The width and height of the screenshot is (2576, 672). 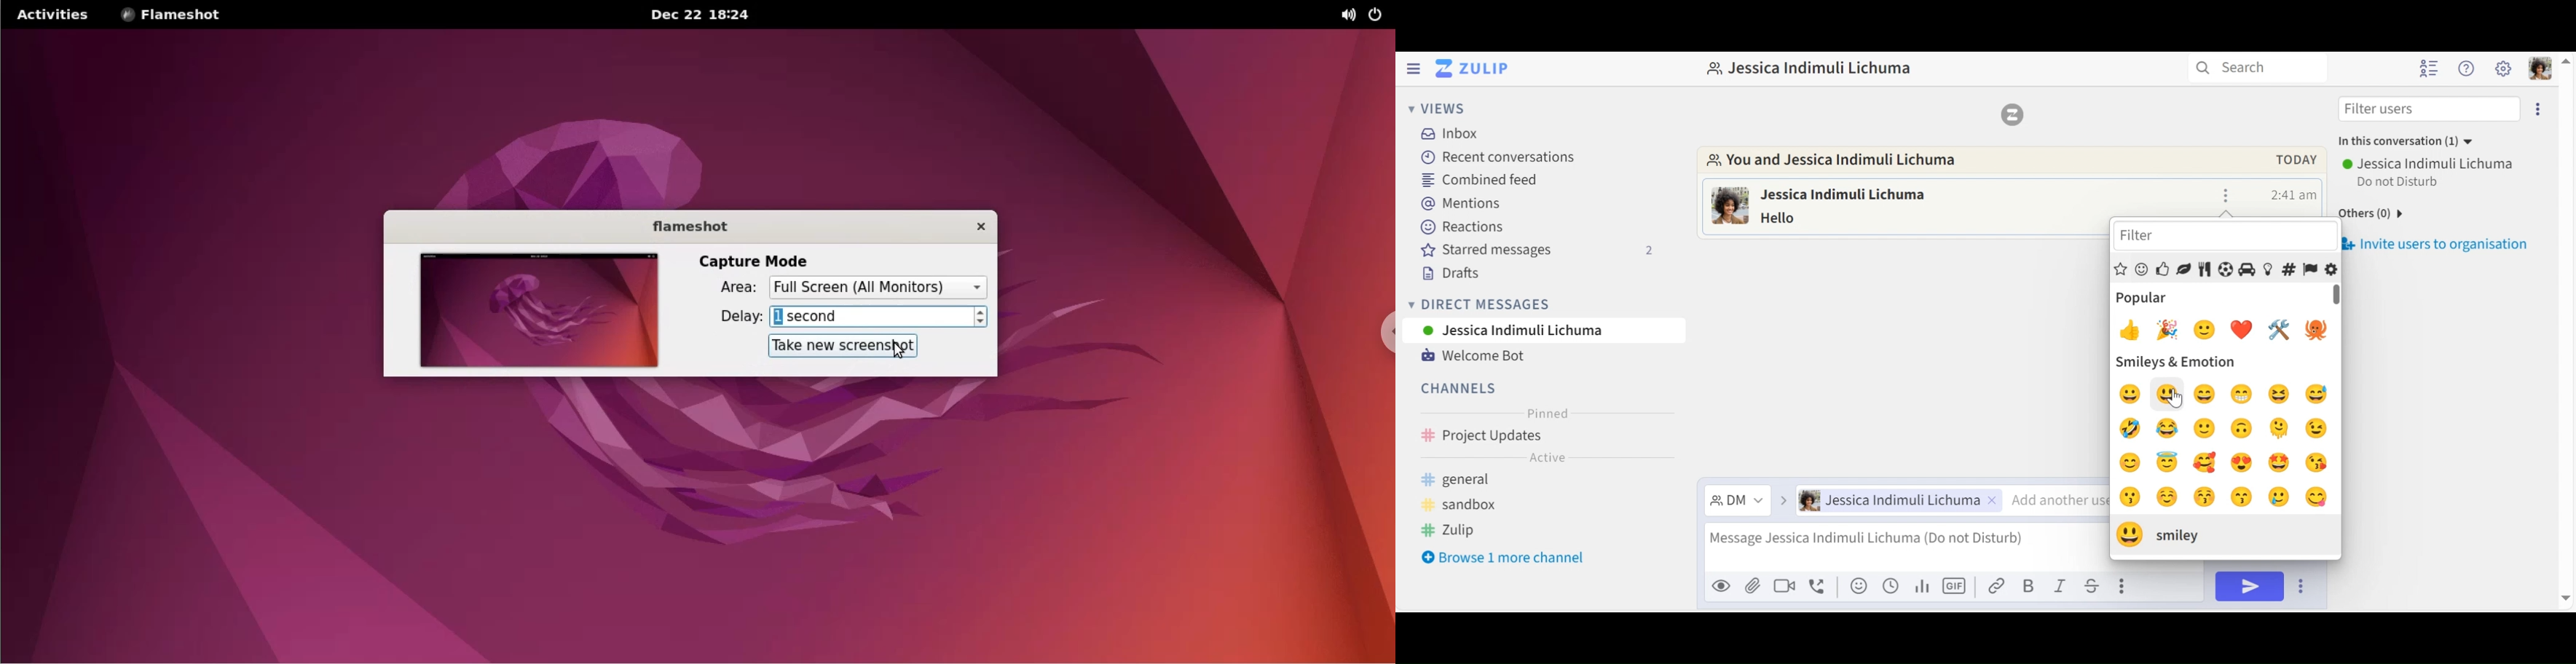 What do you see at coordinates (1544, 330) in the screenshot?
I see `User` at bounding box center [1544, 330].